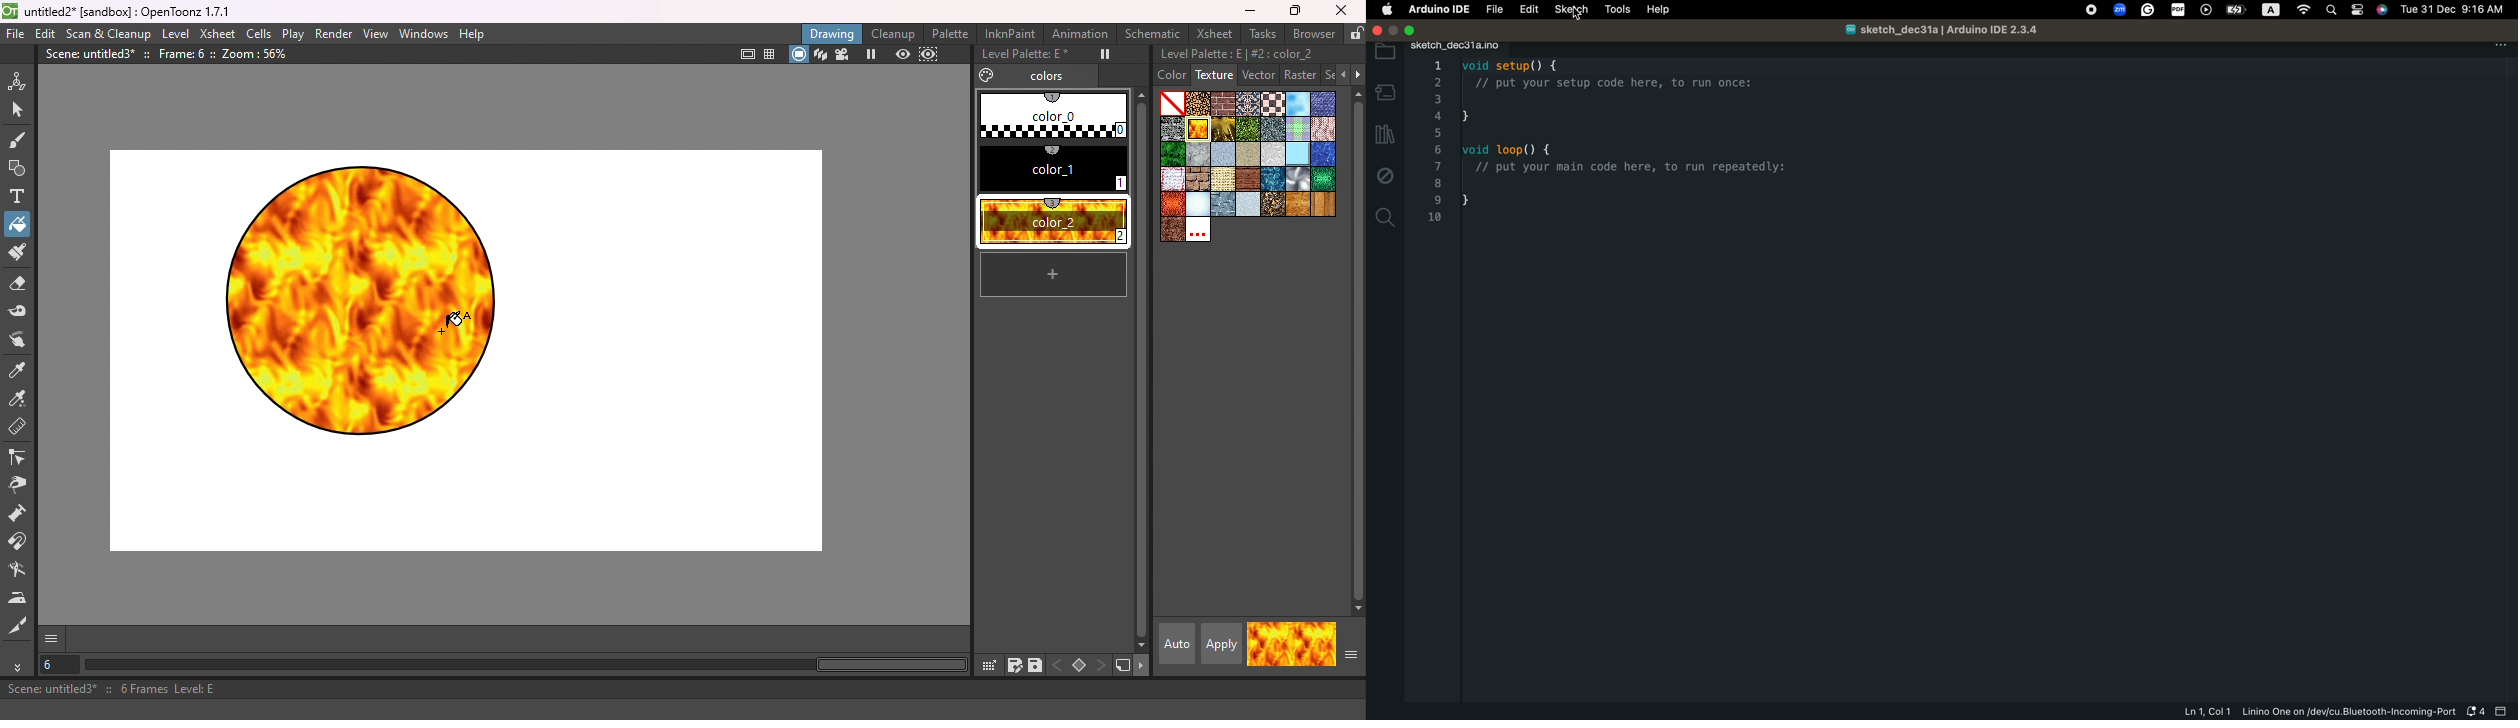  Describe the element at coordinates (1349, 658) in the screenshot. I see `Show or hide parts of the color page` at that location.